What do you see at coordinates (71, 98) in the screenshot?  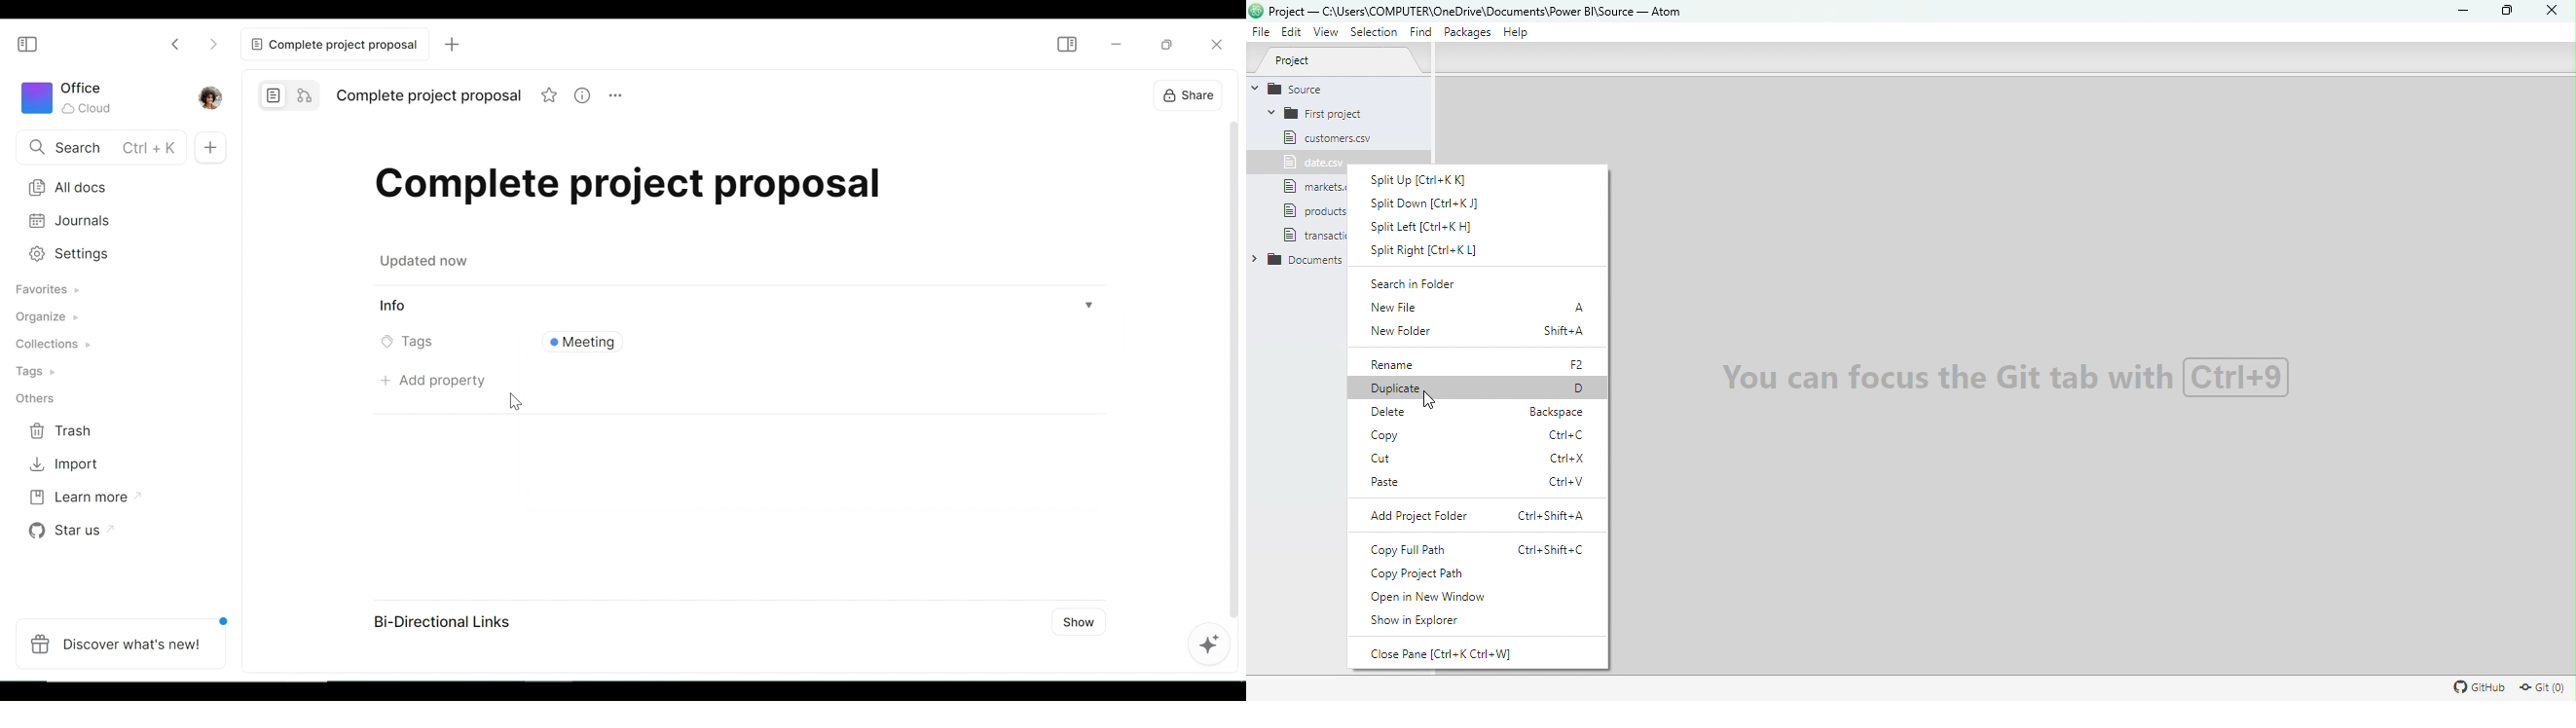 I see `Workspace` at bounding box center [71, 98].